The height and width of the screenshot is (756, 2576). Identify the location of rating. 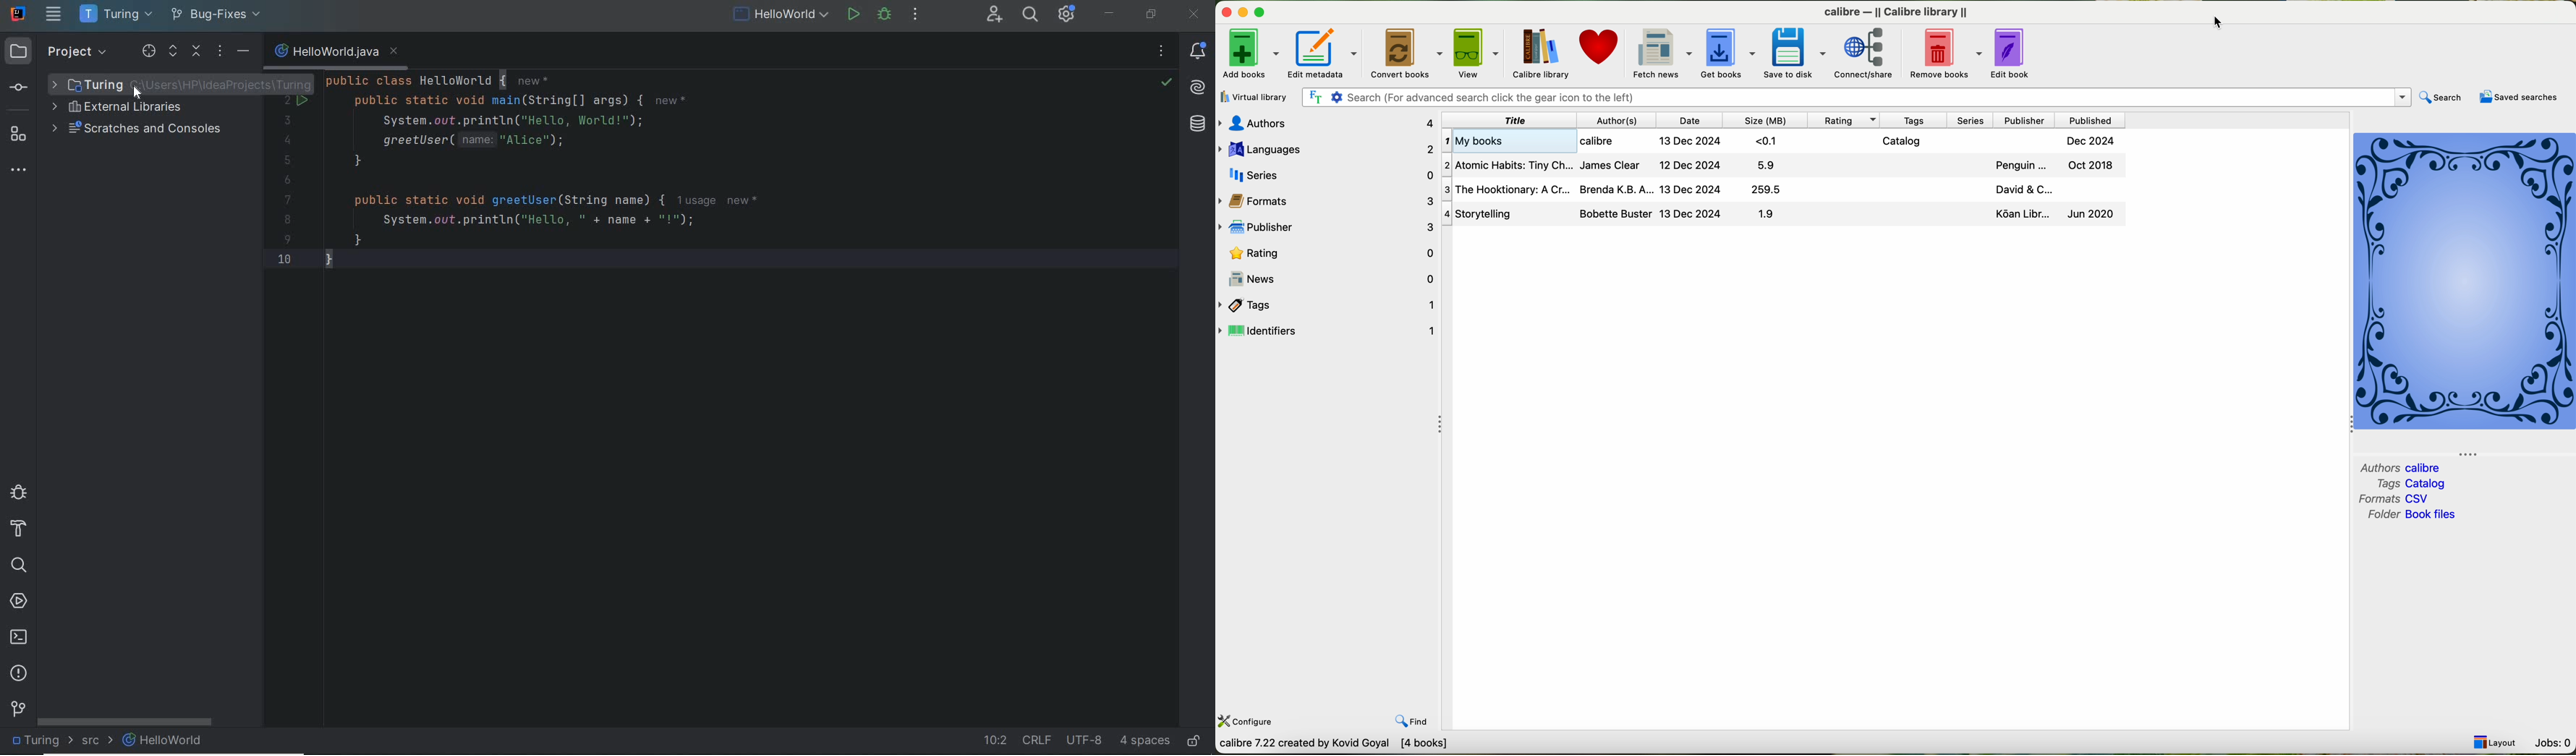
(1332, 253).